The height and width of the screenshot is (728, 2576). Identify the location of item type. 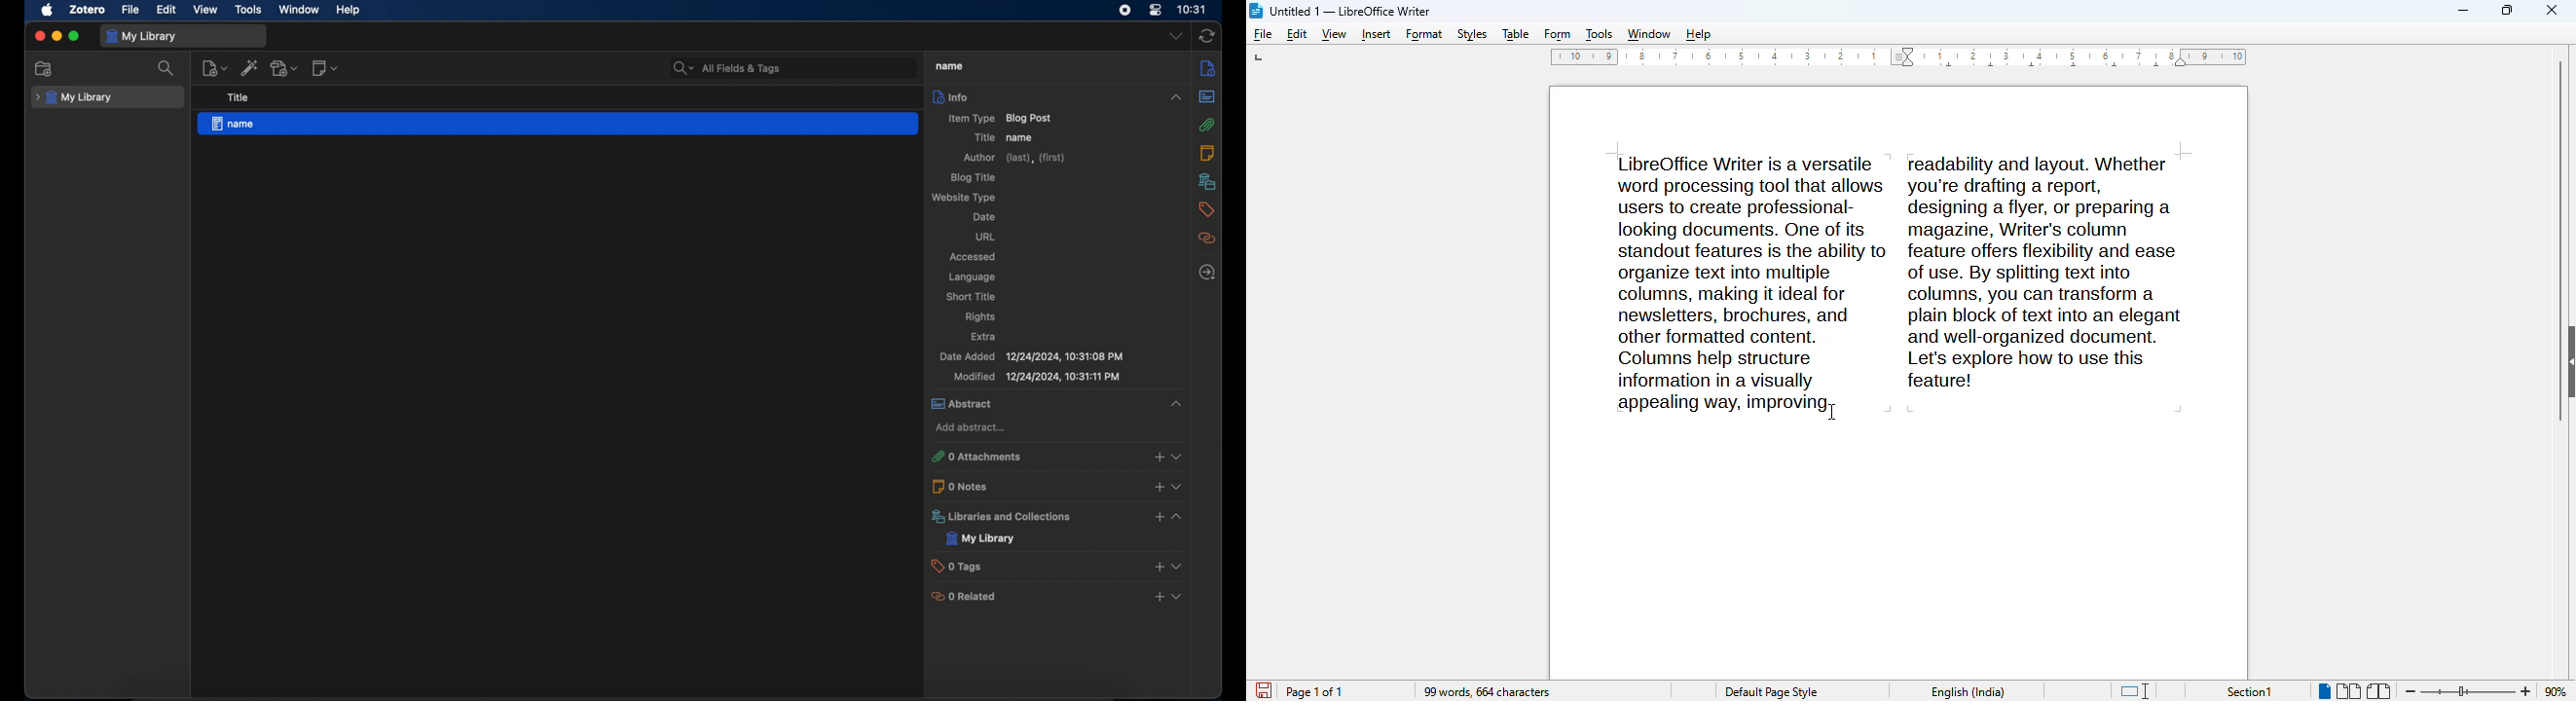
(1001, 117).